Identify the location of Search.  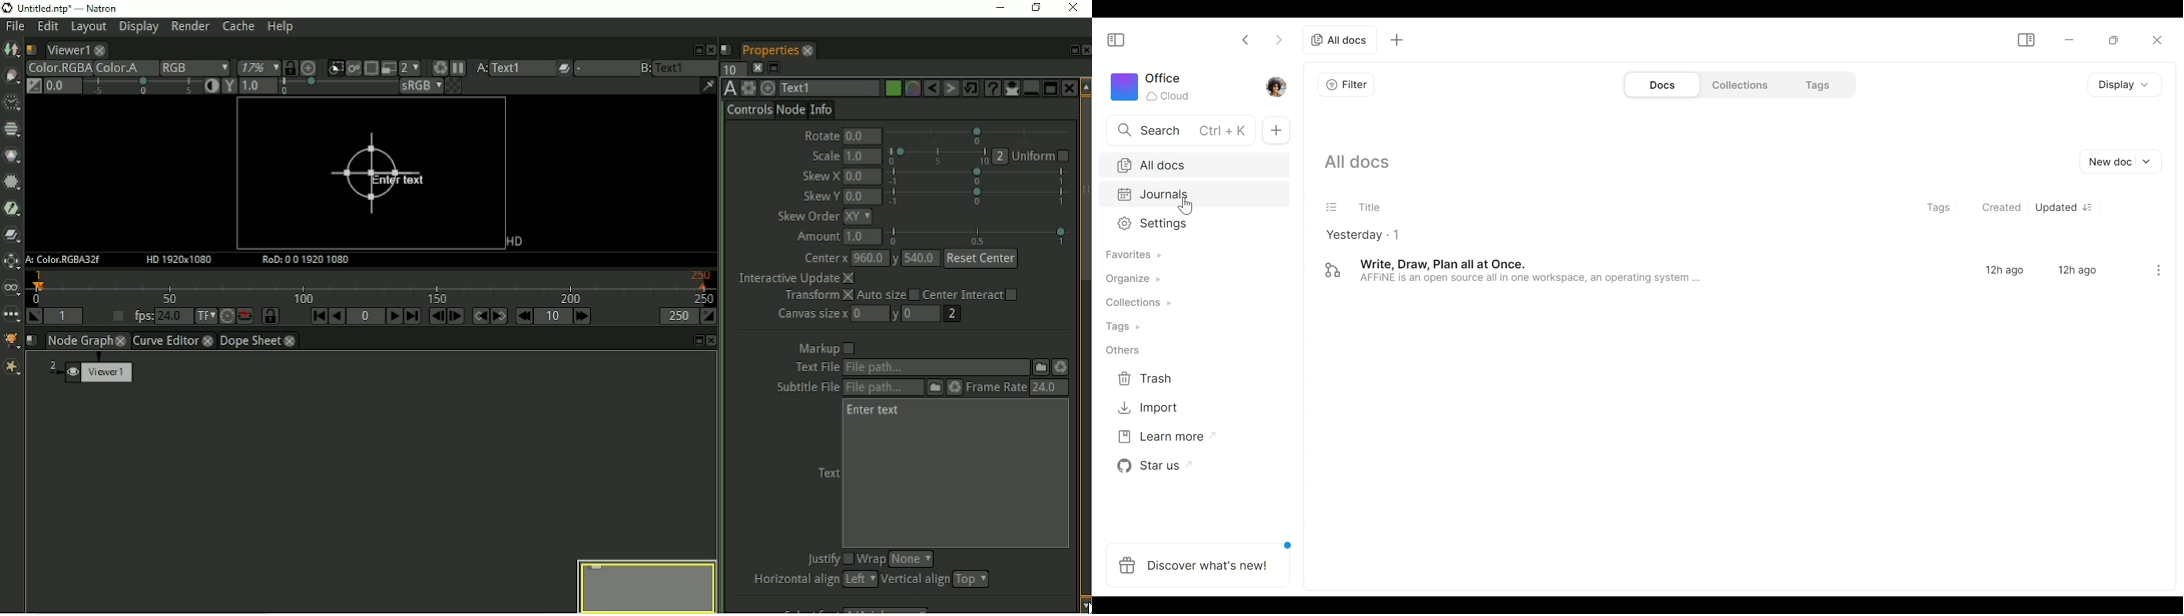
(1179, 130).